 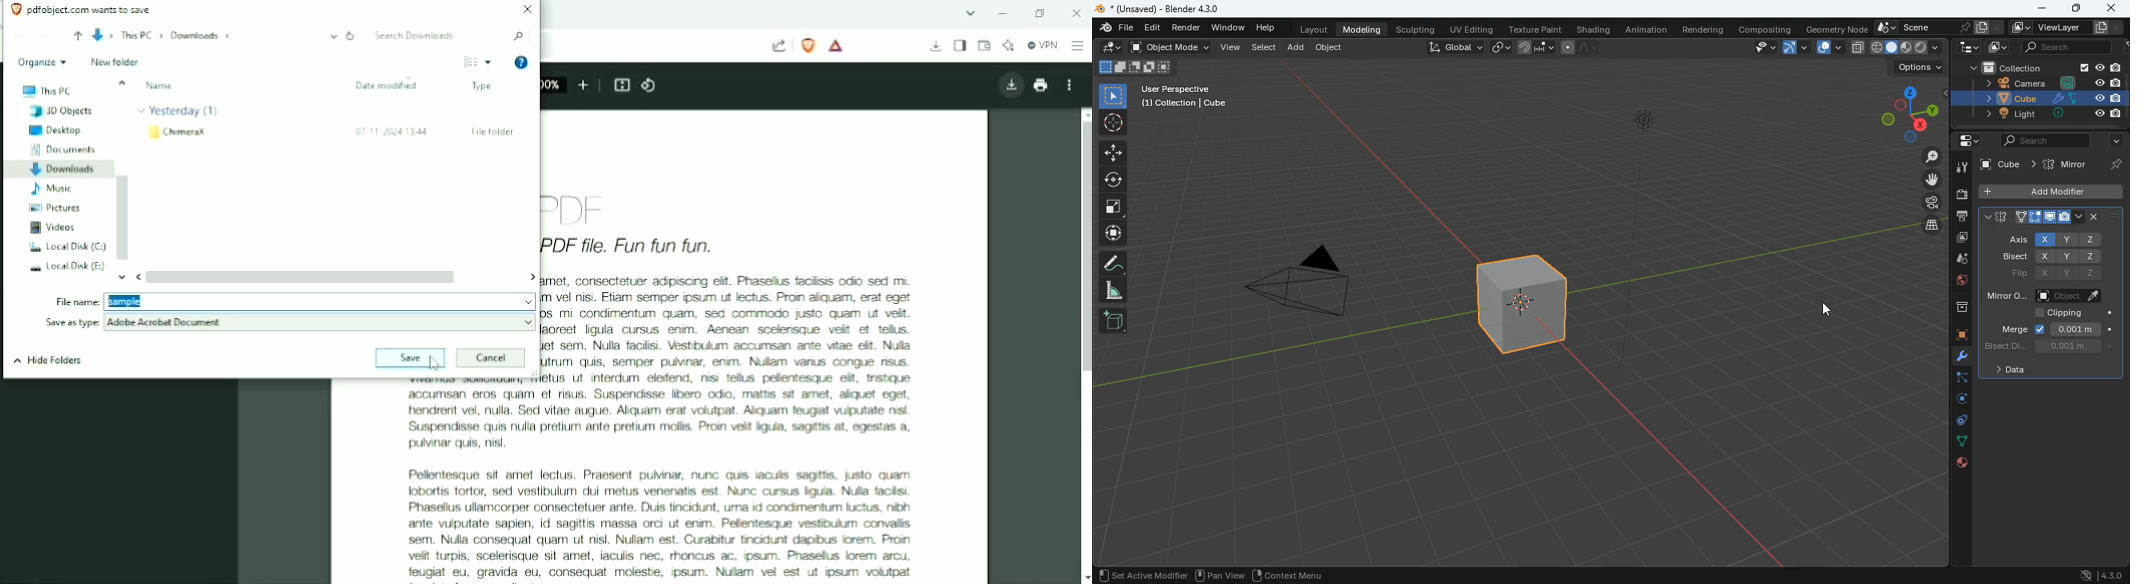 What do you see at coordinates (1112, 96) in the screenshot?
I see `select` at bounding box center [1112, 96].